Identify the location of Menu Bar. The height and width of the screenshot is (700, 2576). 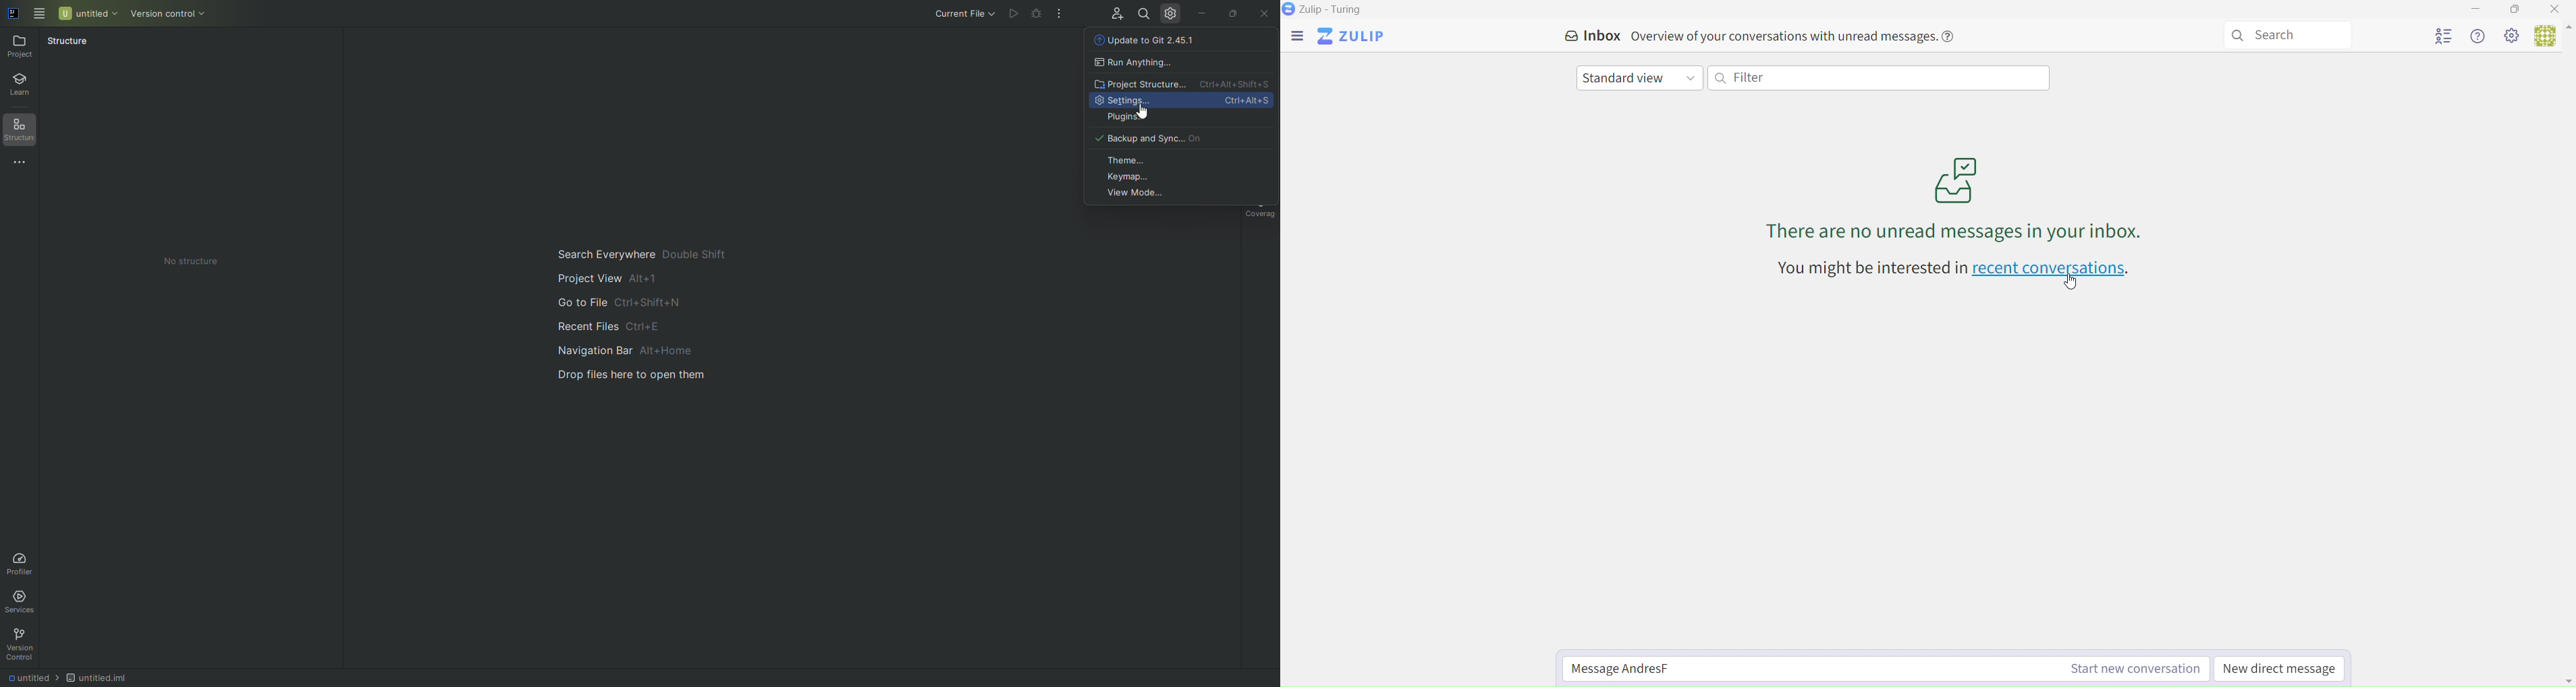
(1296, 35).